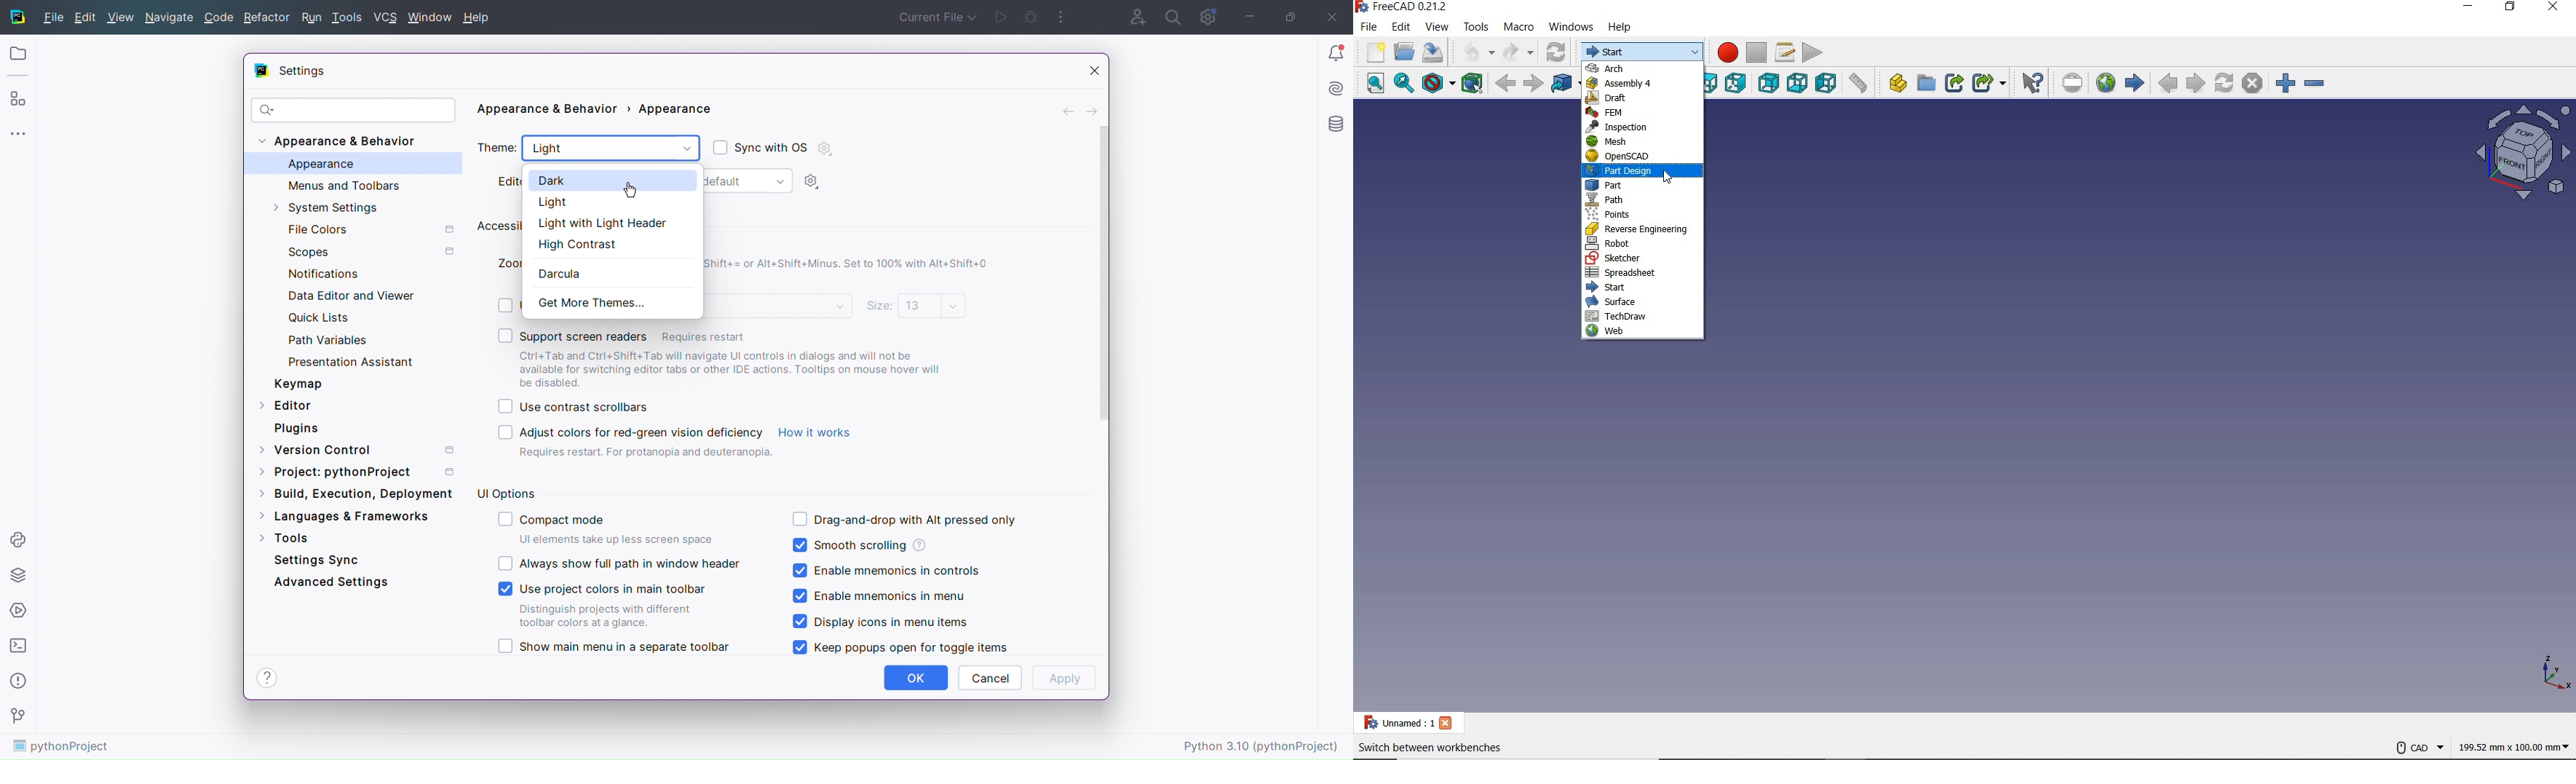  I want to click on EDIT, so click(1400, 28).